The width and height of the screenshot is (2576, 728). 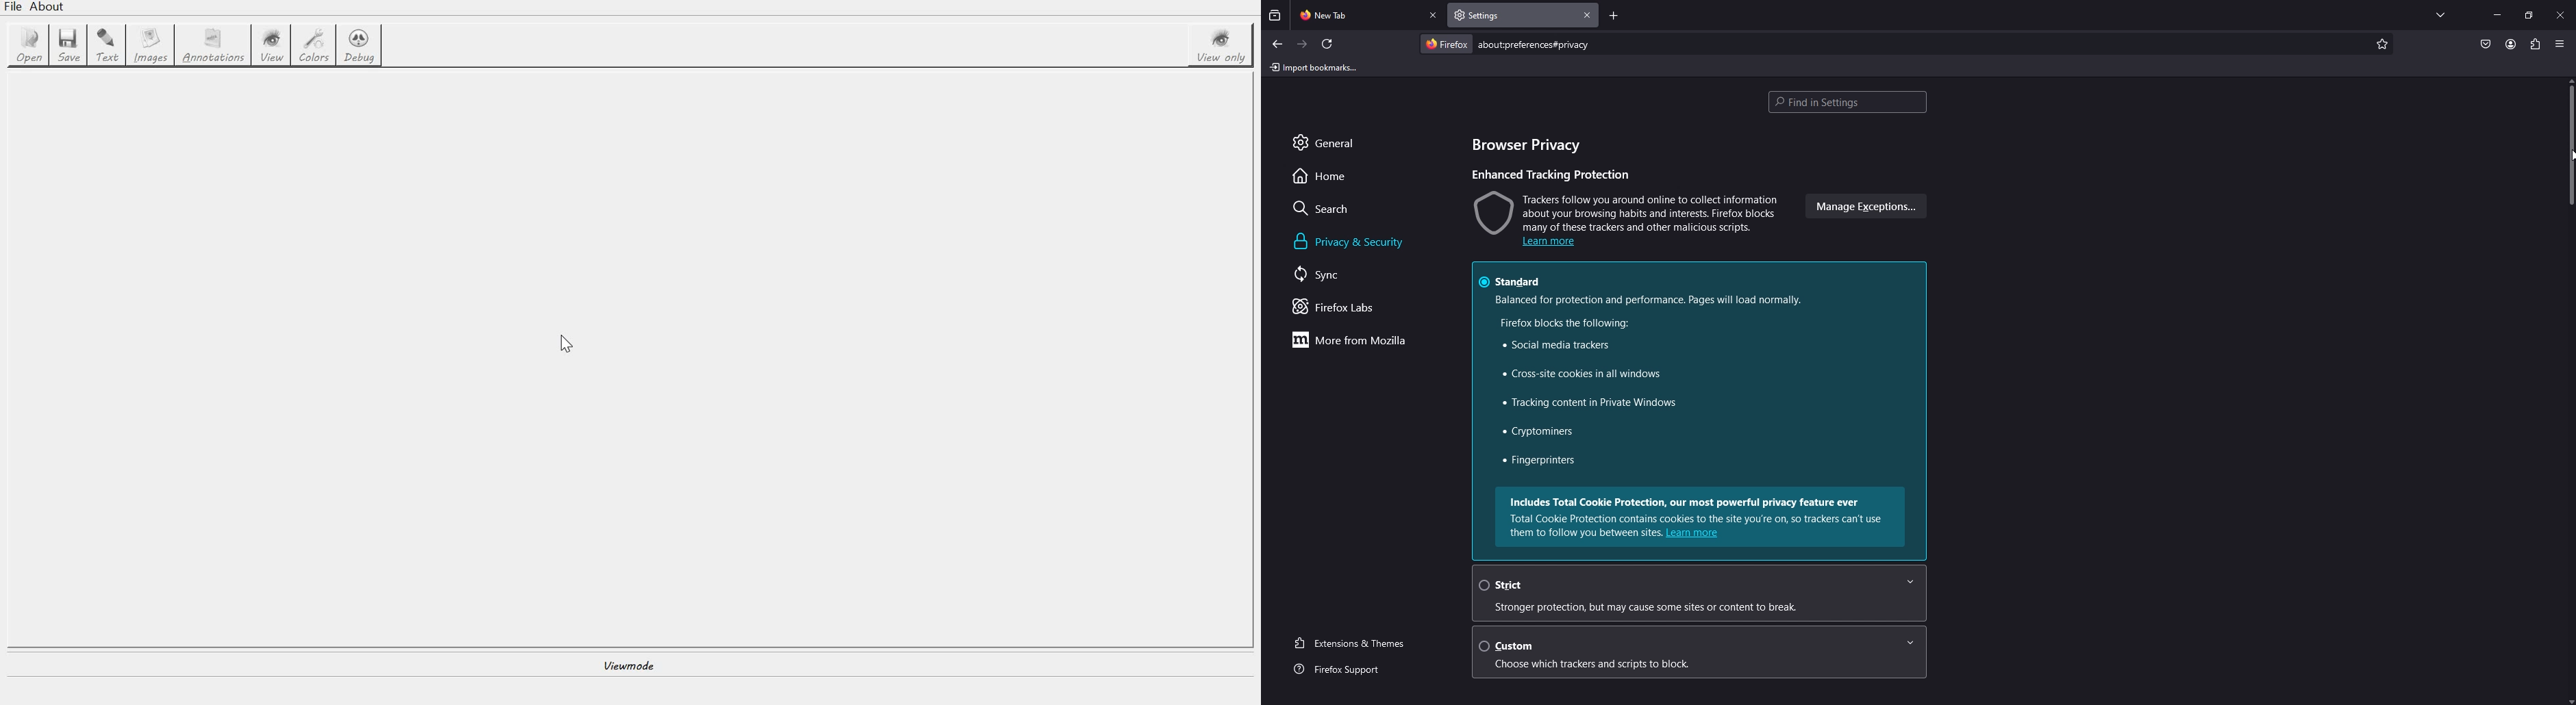 I want to click on privacy and security, so click(x=1352, y=242).